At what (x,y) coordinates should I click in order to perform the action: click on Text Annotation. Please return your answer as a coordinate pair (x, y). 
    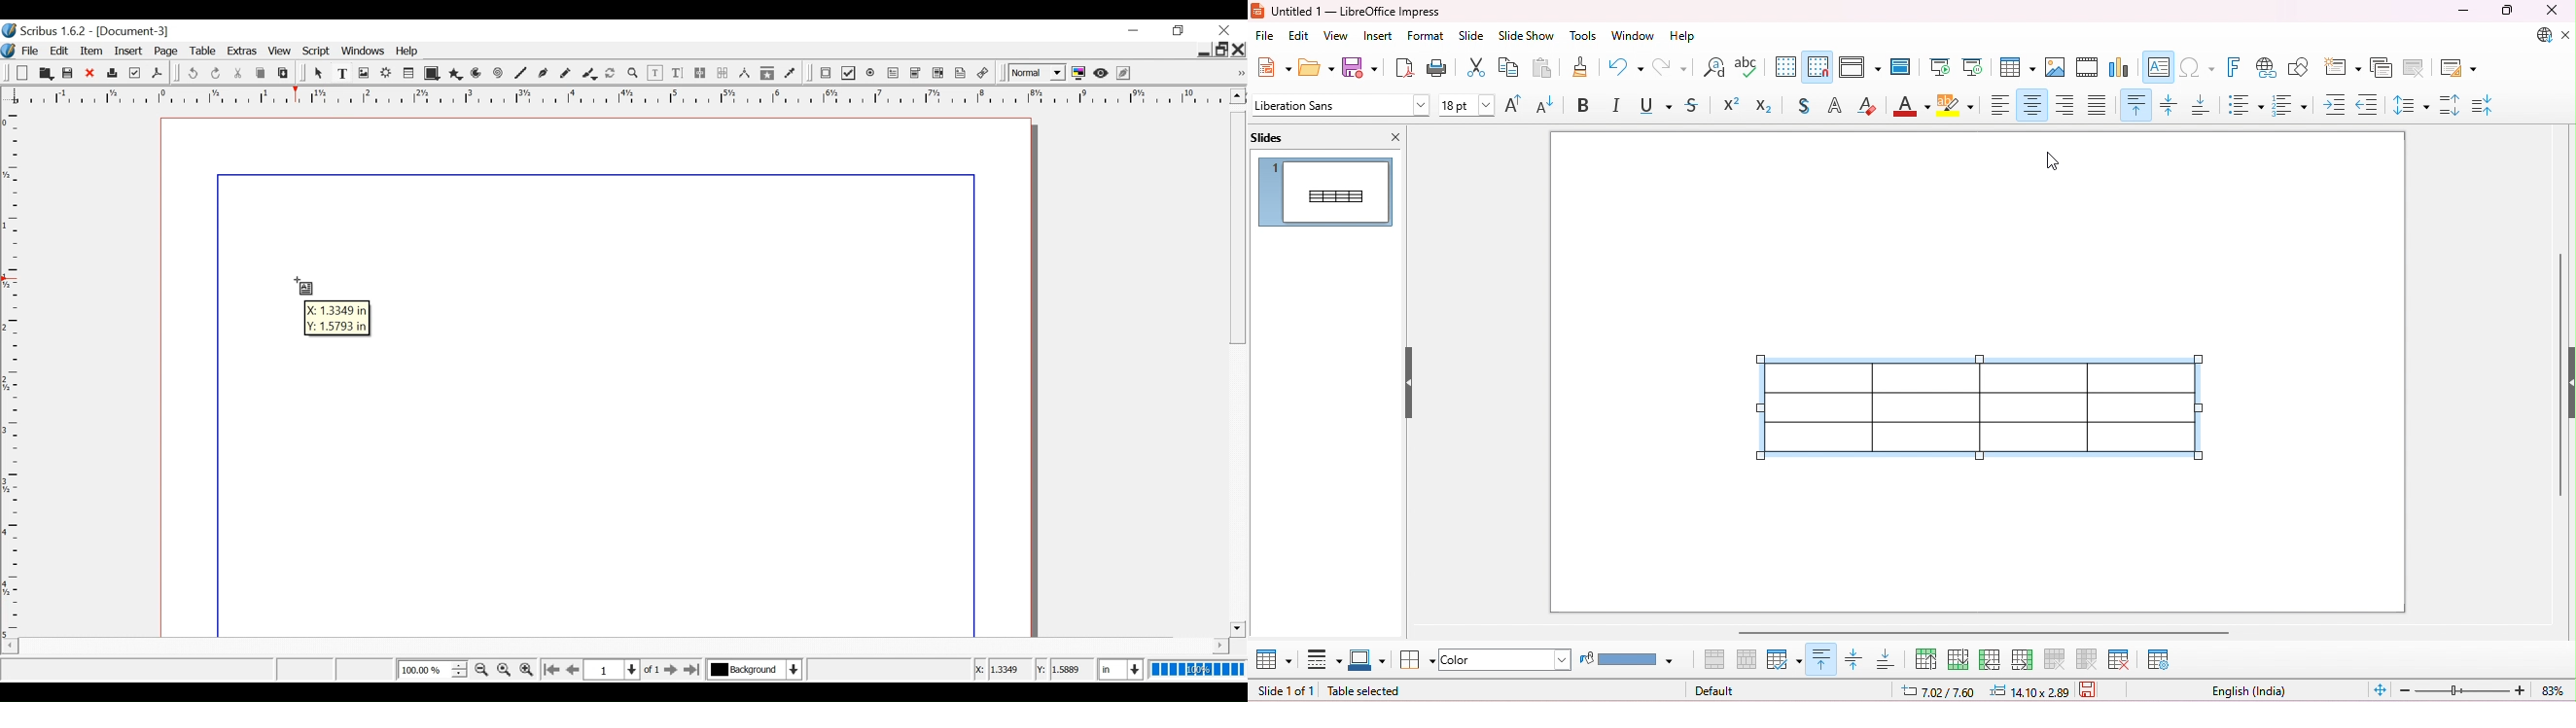
    Looking at the image, I should click on (961, 73).